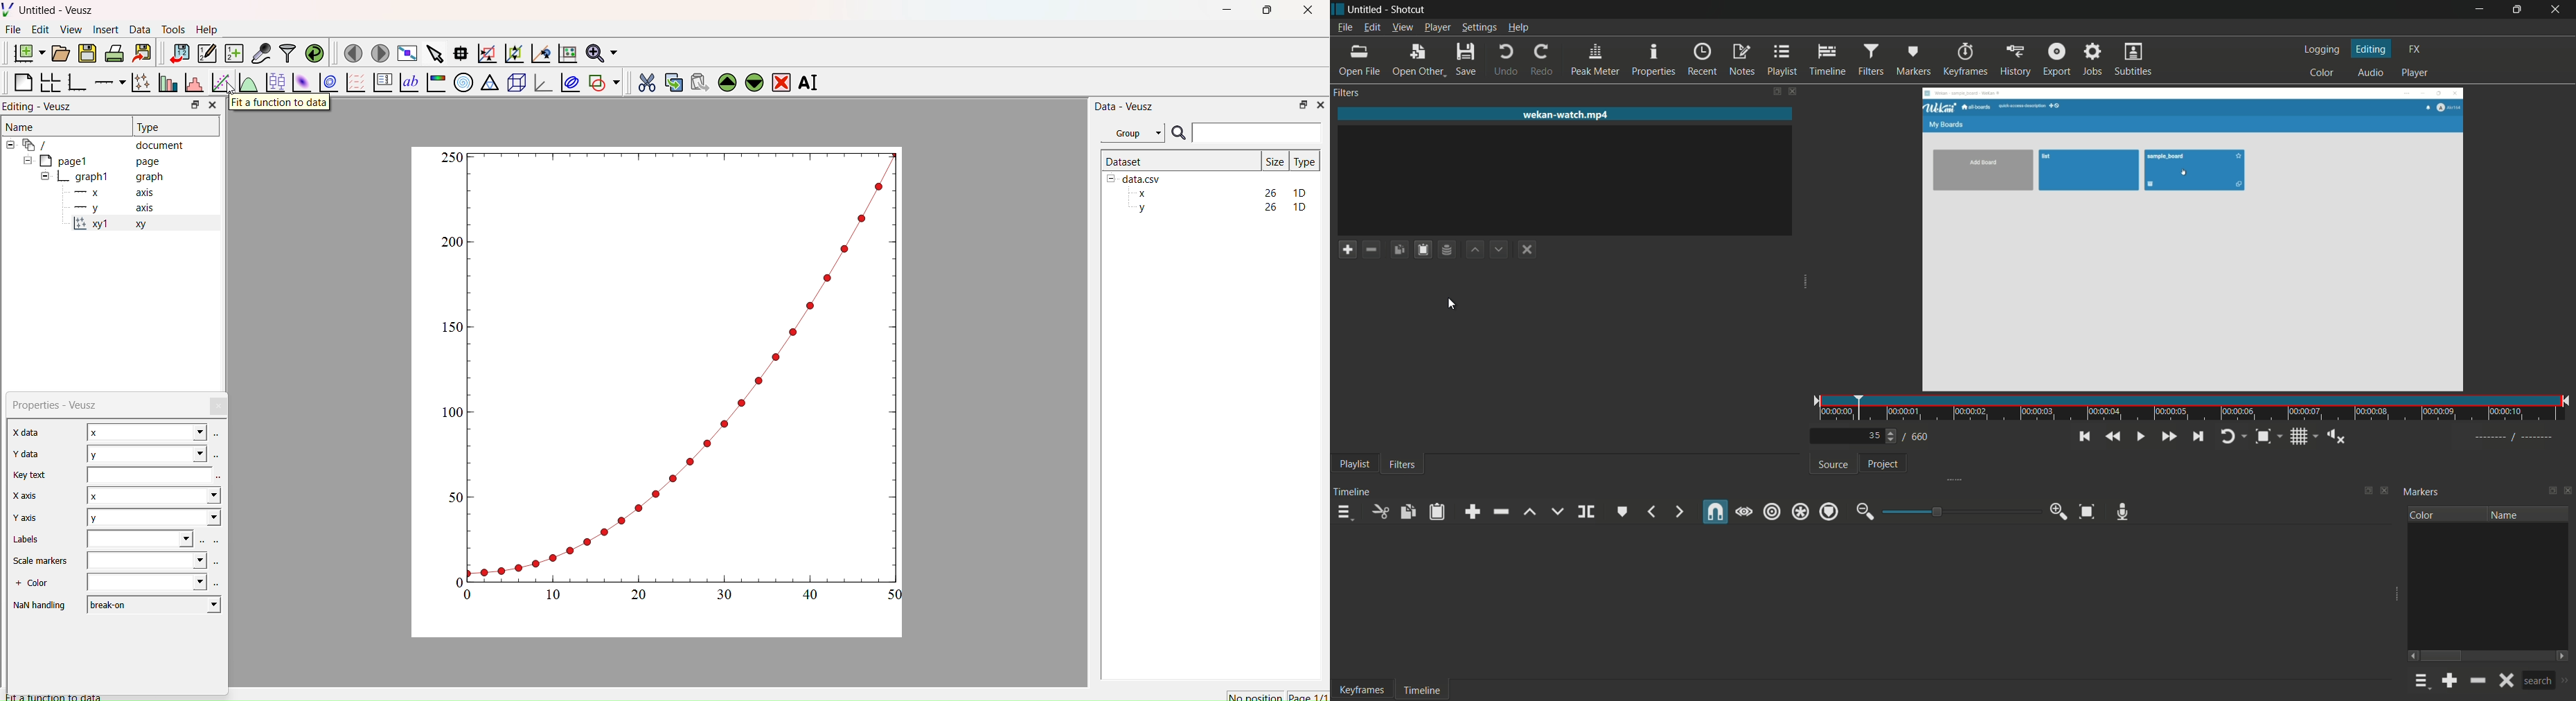 Image resolution: width=2576 pixels, height=728 pixels. What do you see at coordinates (1958, 511) in the screenshot?
I see `adjustment bar` at bounding box center [1958, 511].